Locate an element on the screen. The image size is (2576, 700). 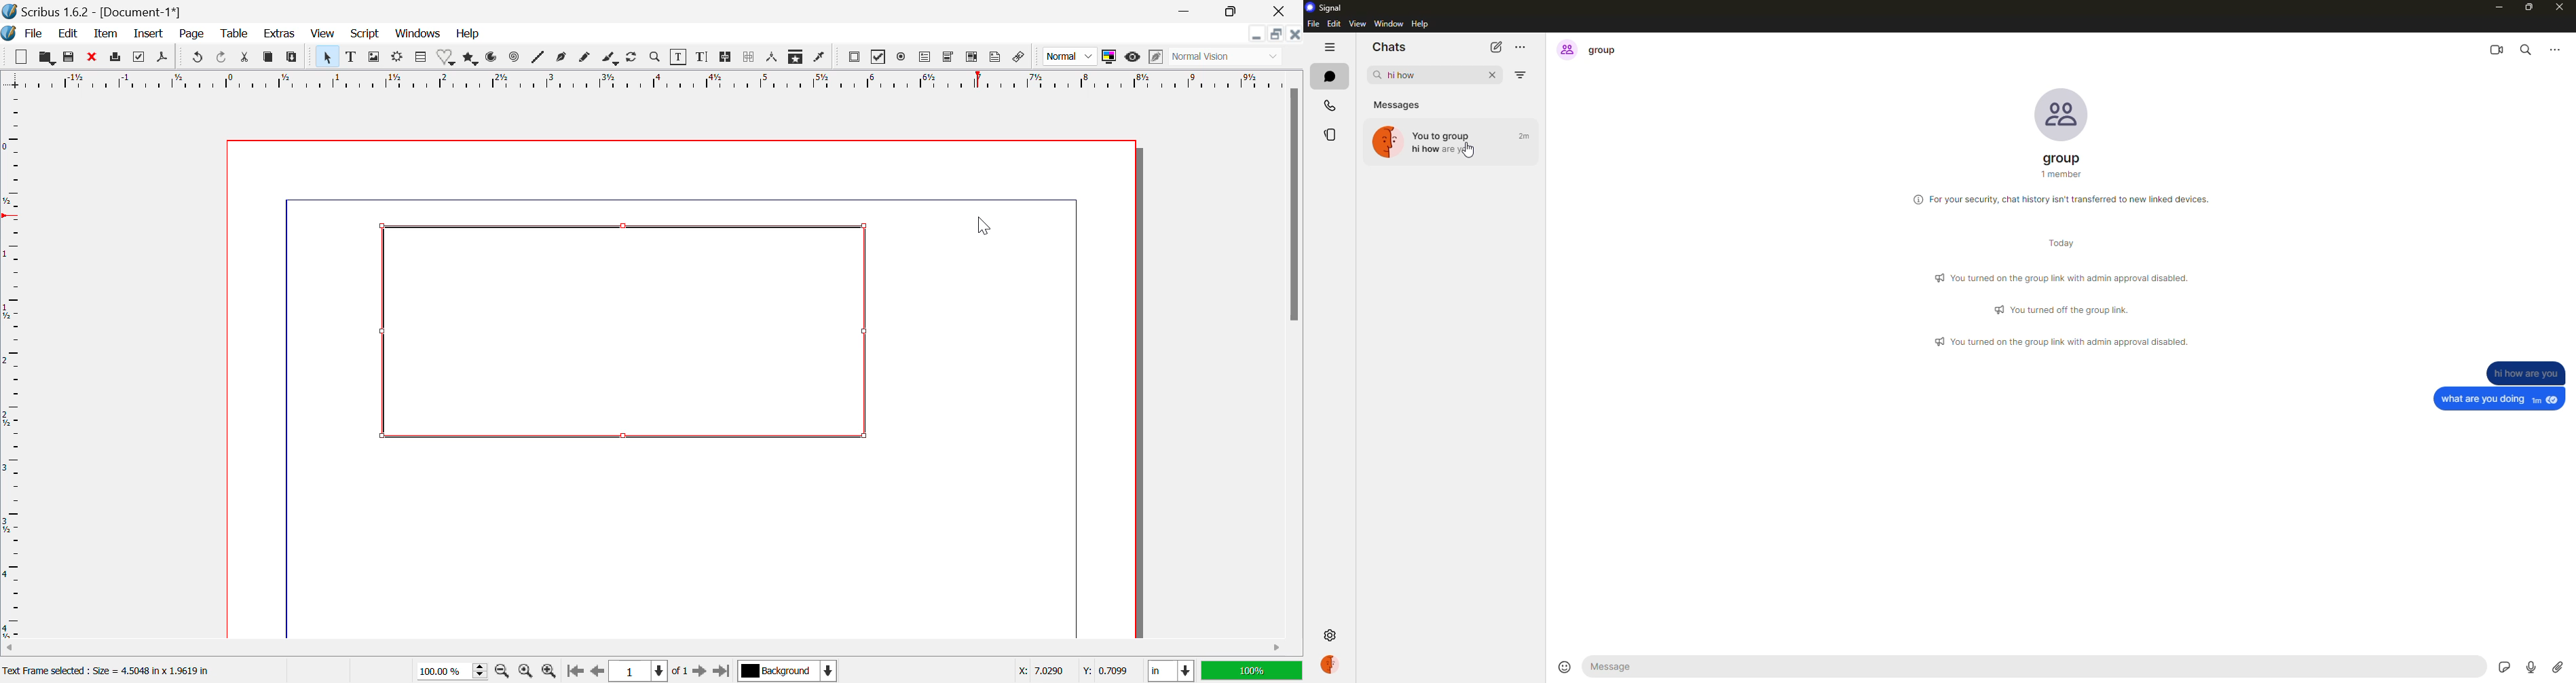
Scribus 1.6.2 - [Document-1%] is located at coordinates (105, 10).